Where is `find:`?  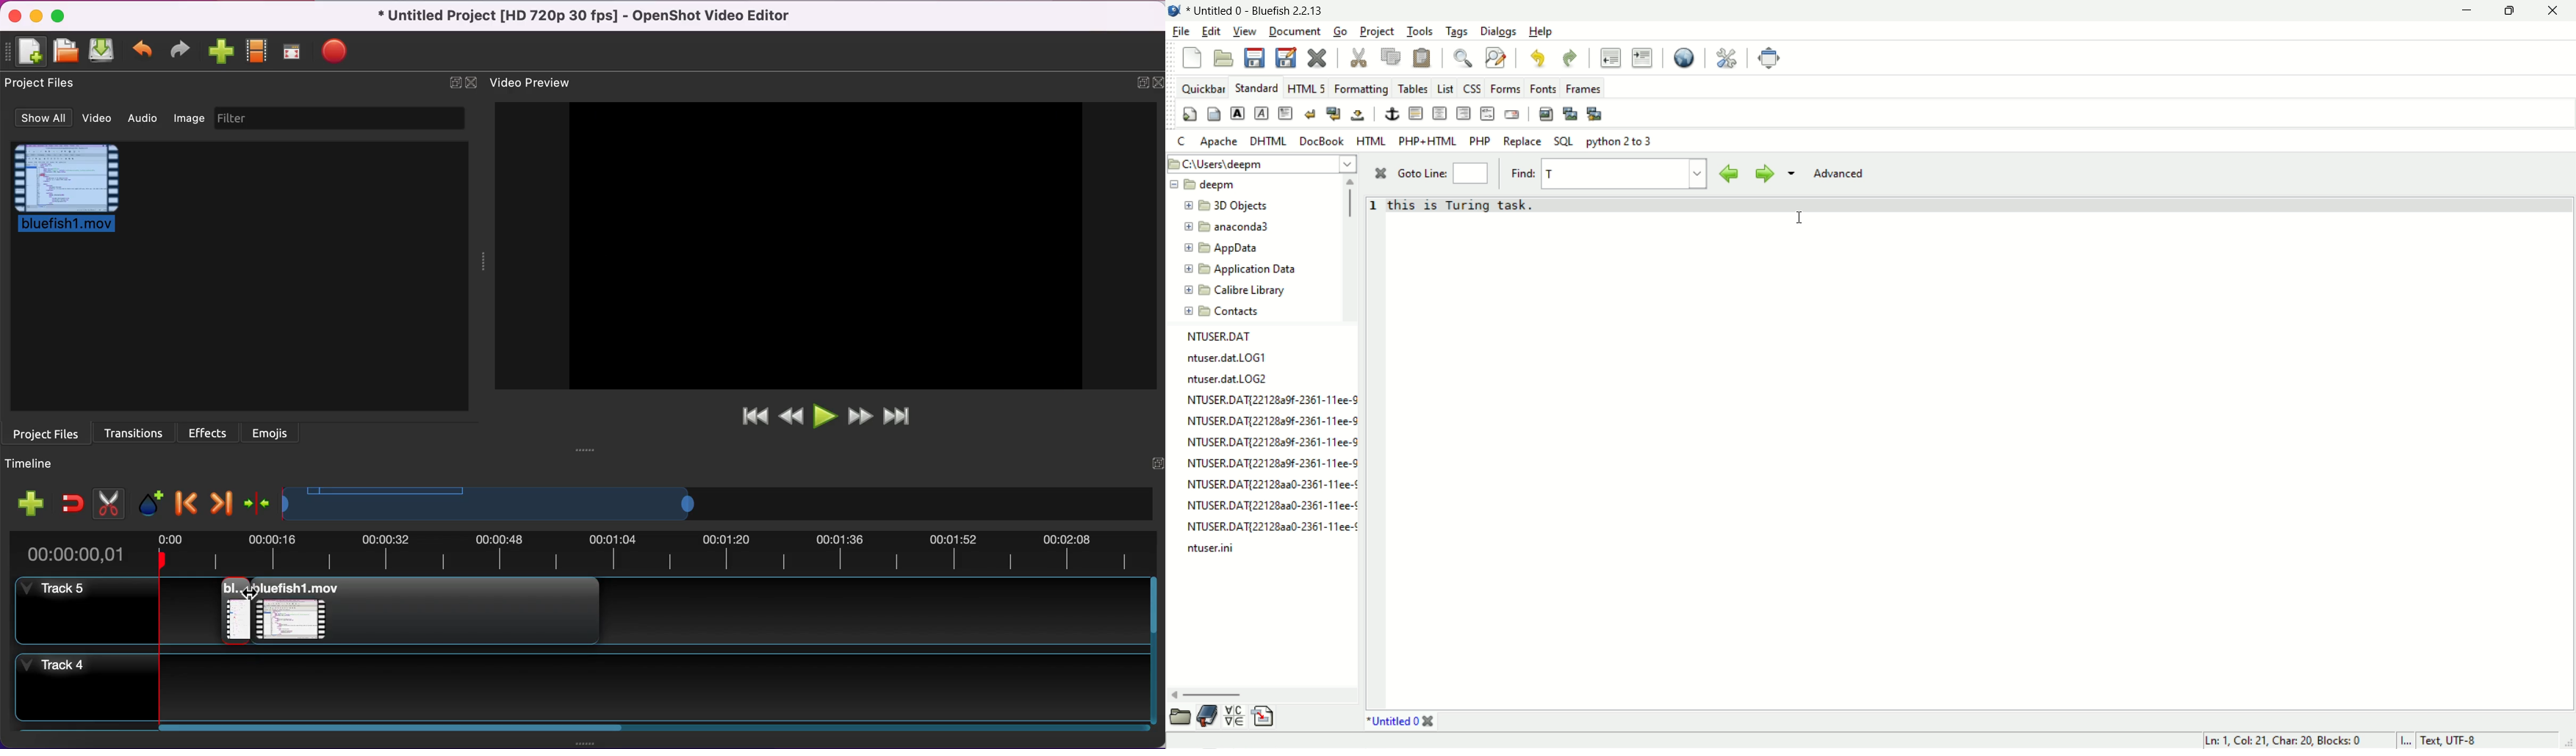
find: is located at coordinates (1523, 172).